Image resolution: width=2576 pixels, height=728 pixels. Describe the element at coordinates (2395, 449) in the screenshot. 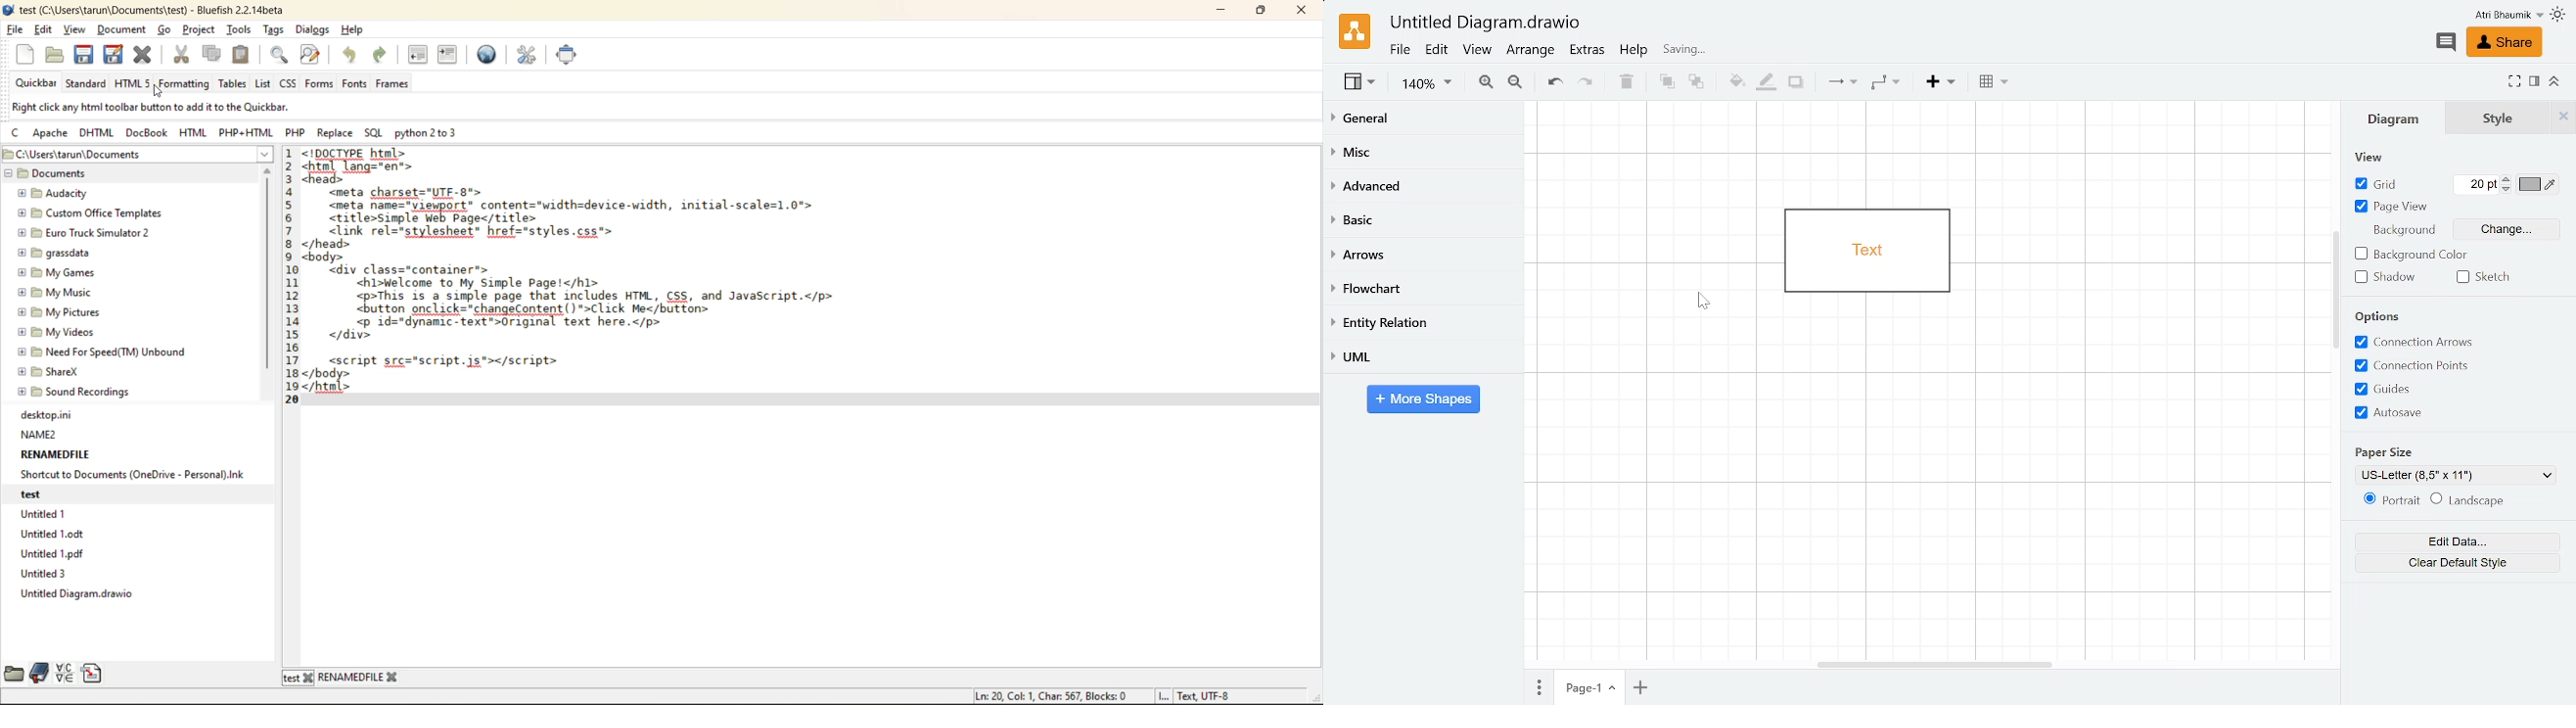

I see `paper size` at that location.